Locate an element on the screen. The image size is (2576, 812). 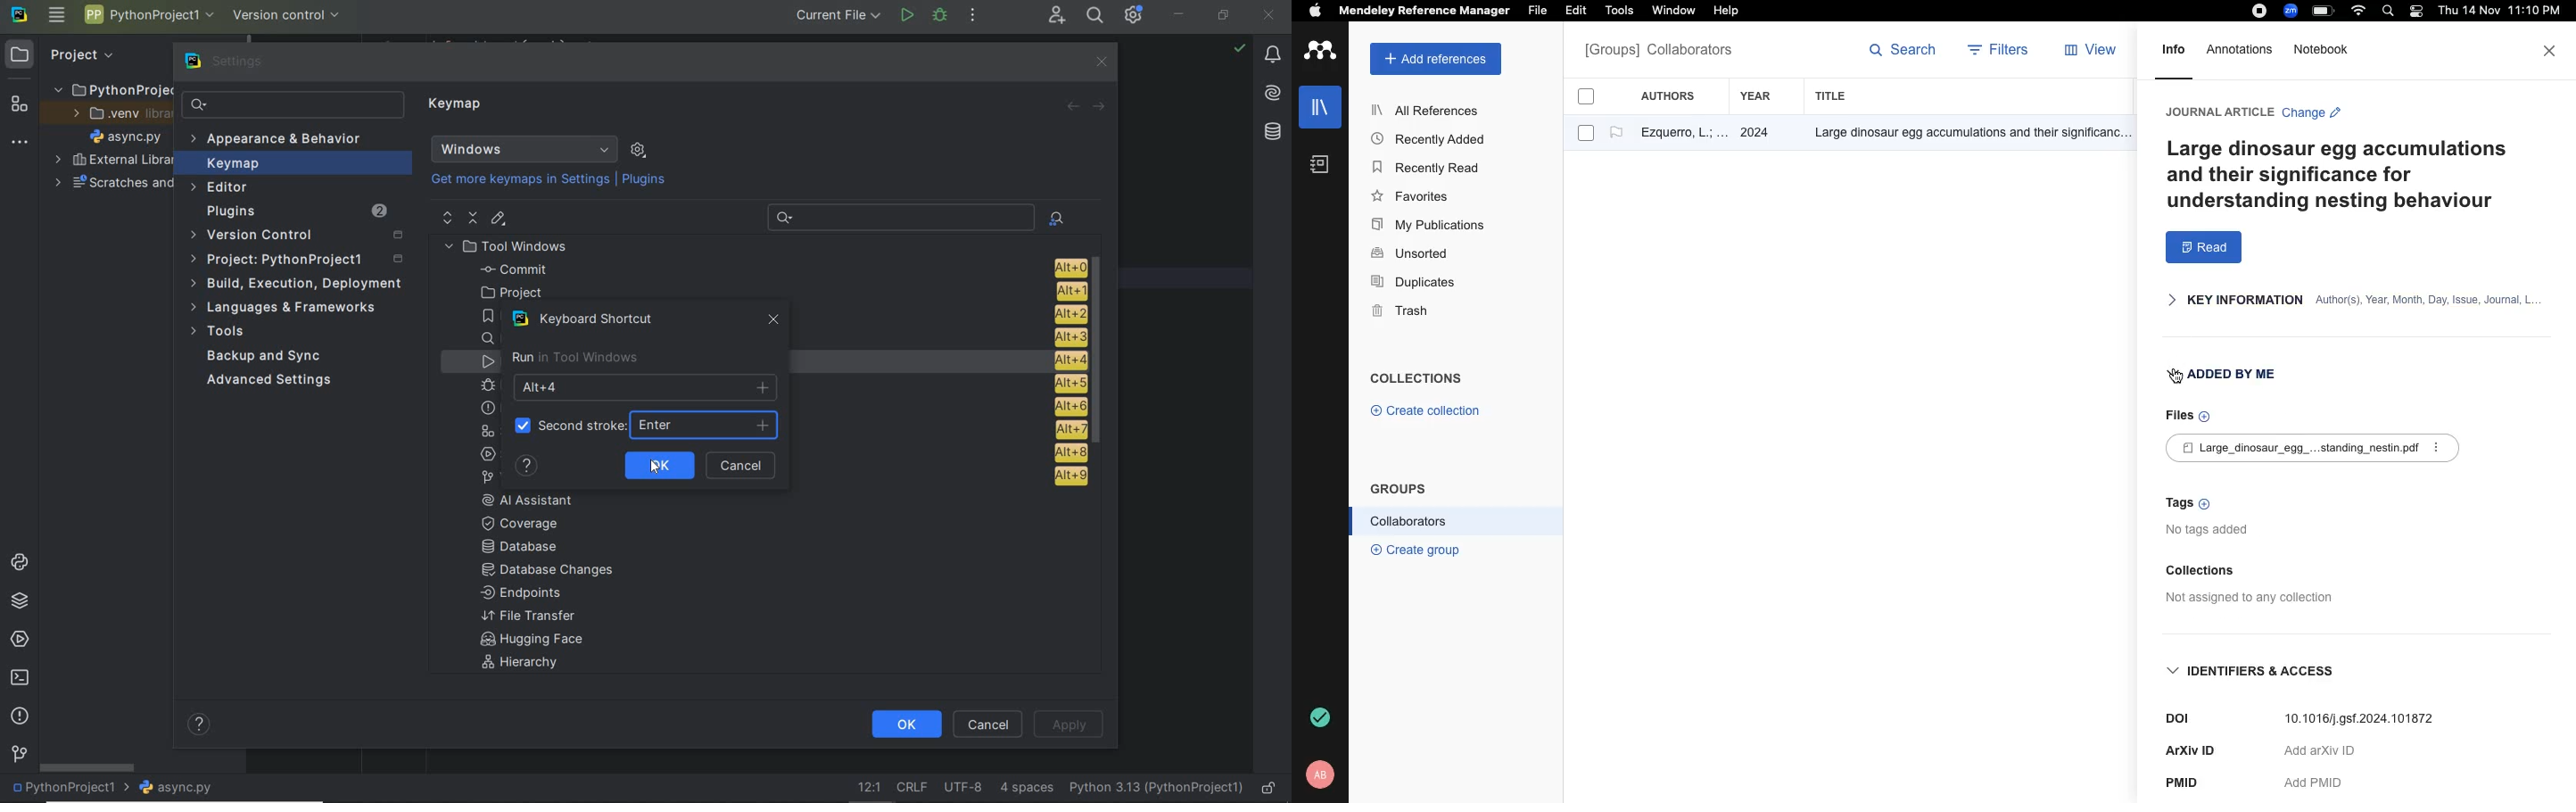
Cancel is located at coordinates (990, 724).